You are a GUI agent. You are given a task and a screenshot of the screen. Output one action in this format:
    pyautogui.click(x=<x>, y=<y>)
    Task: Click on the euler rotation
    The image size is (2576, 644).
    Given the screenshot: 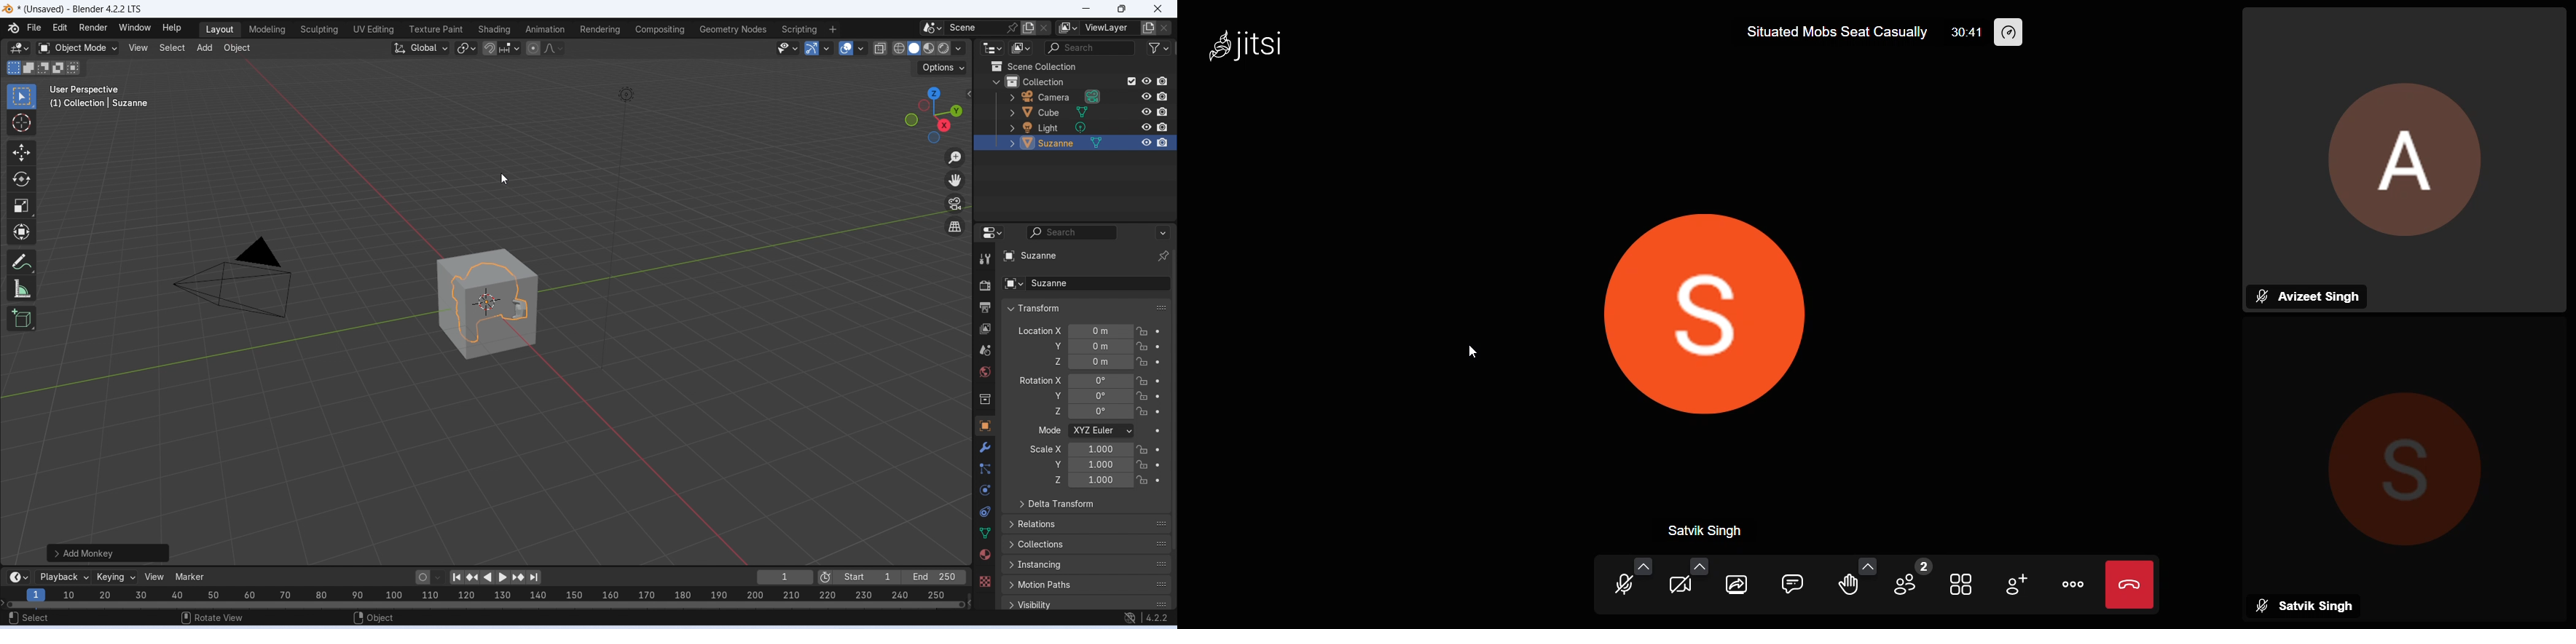 What is the action you would take?
    pyautogui.click(x=1101, y=411)
    